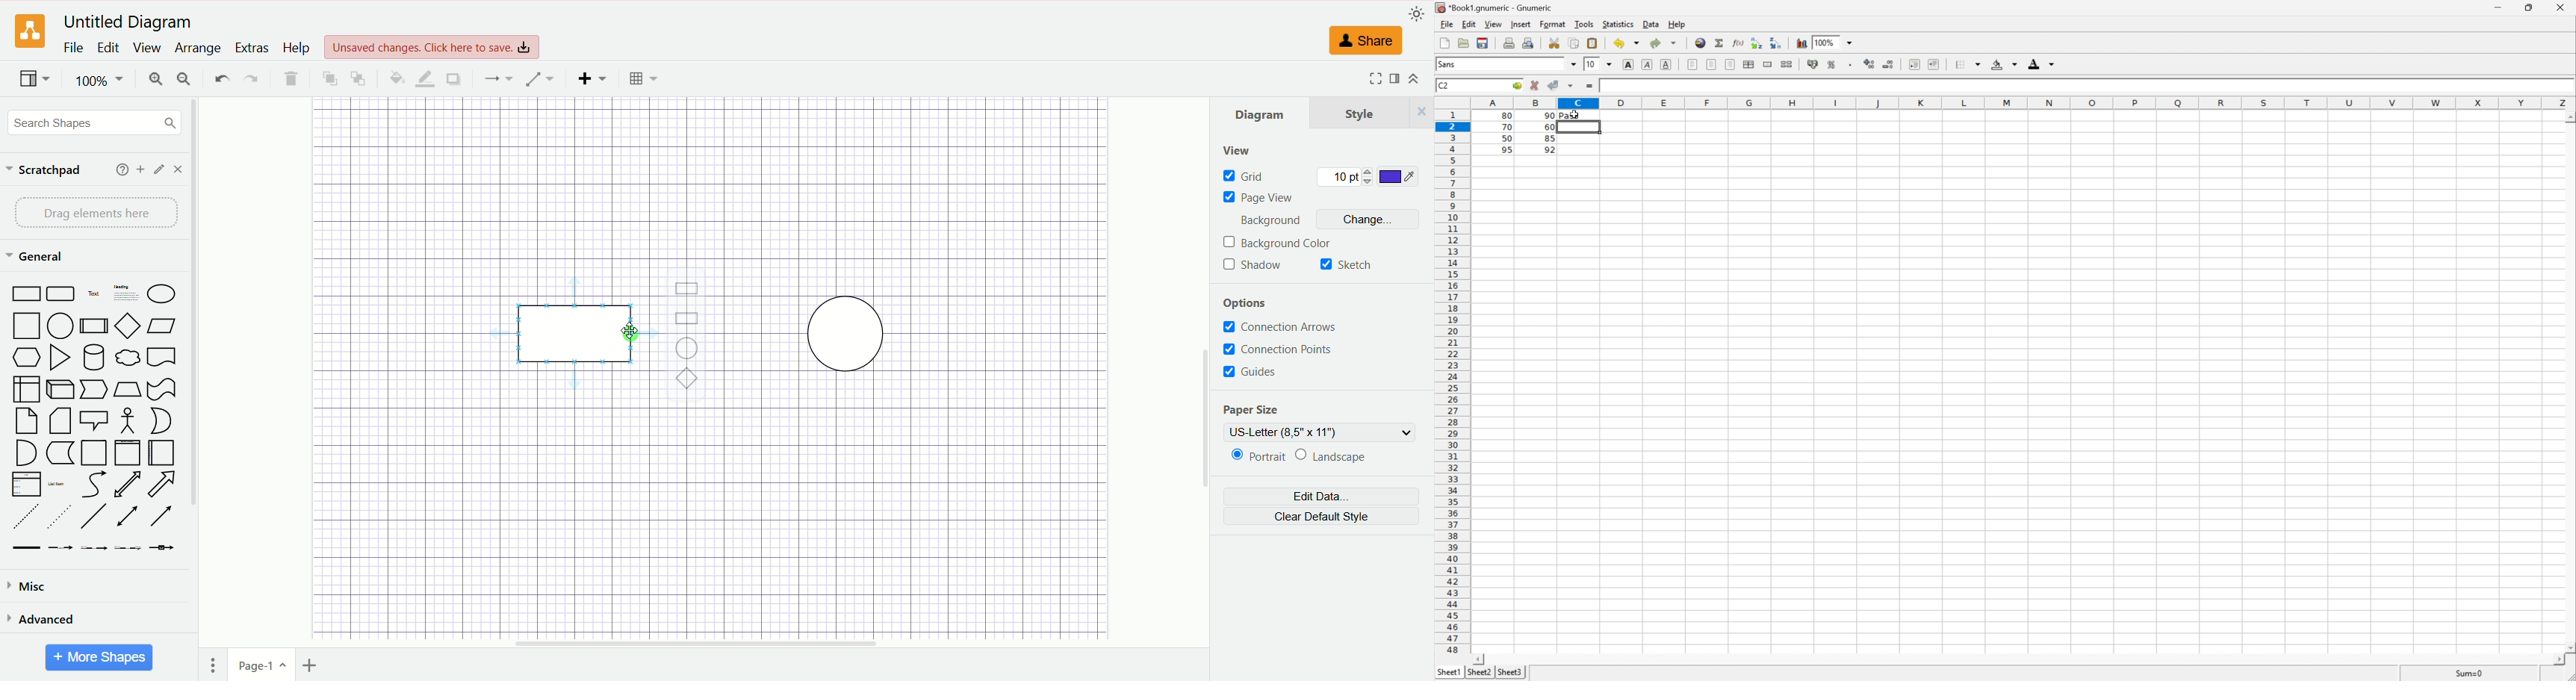 The width and height of the screenshot is (2576, 700). Describe the element at coordinates (1619, 44) in the screenshot. I see `Undo` at that location.